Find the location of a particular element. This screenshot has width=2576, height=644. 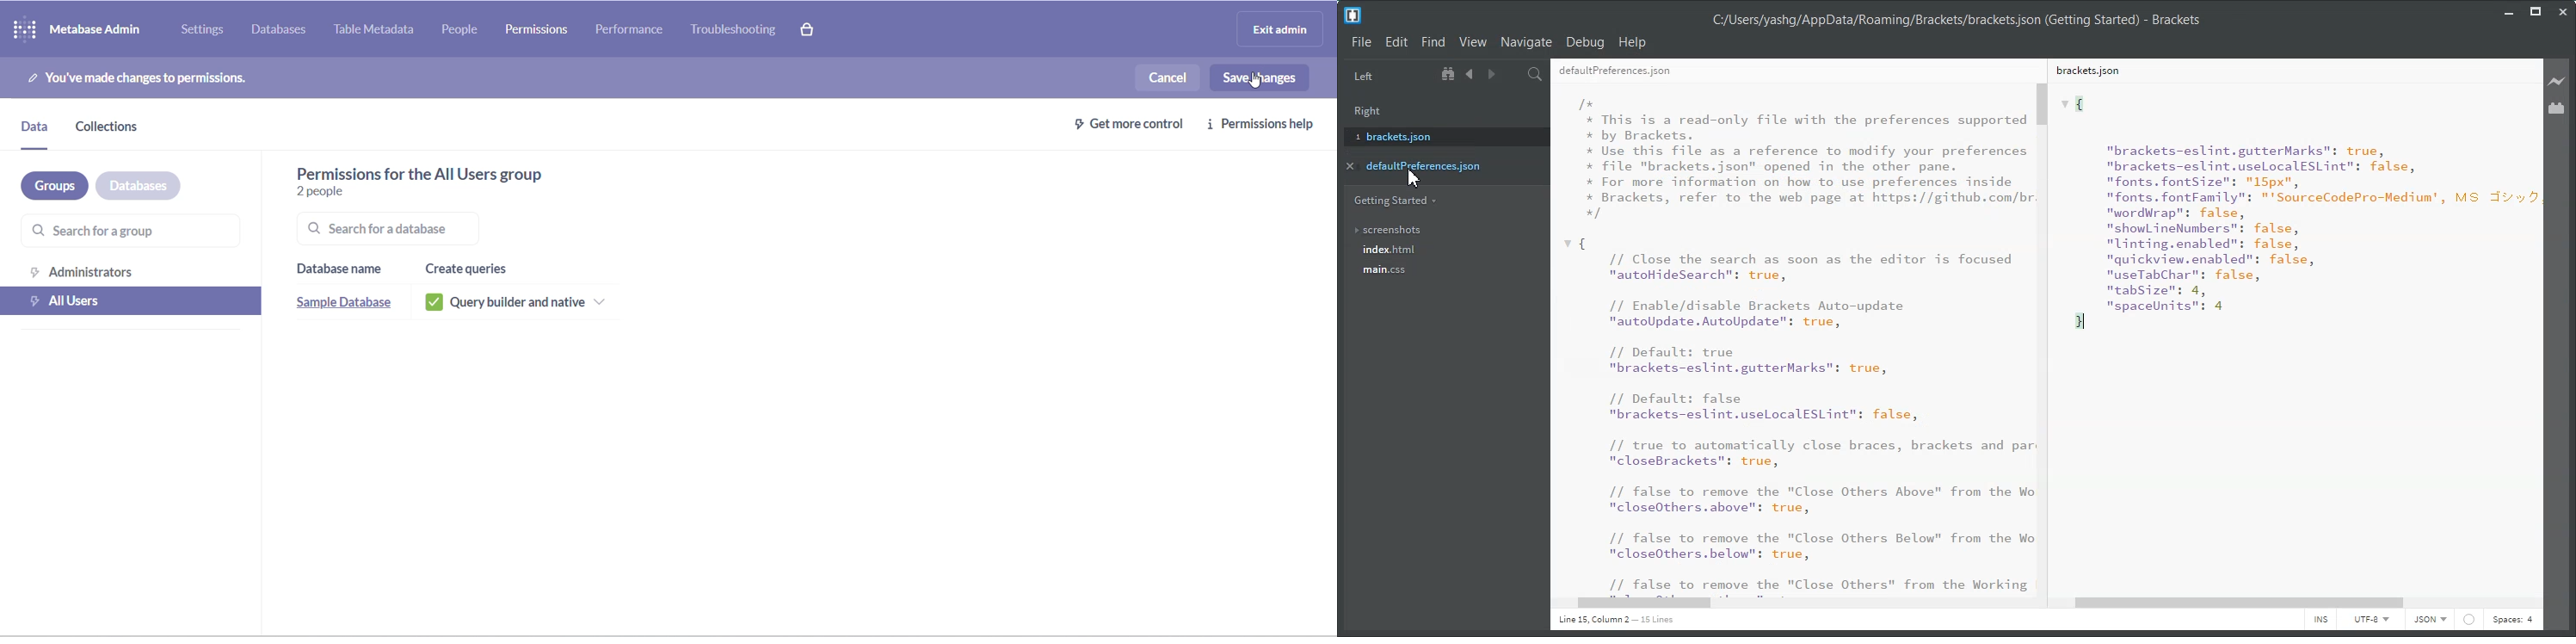

Spaces: 4 is located at coordinates (2512, 621).